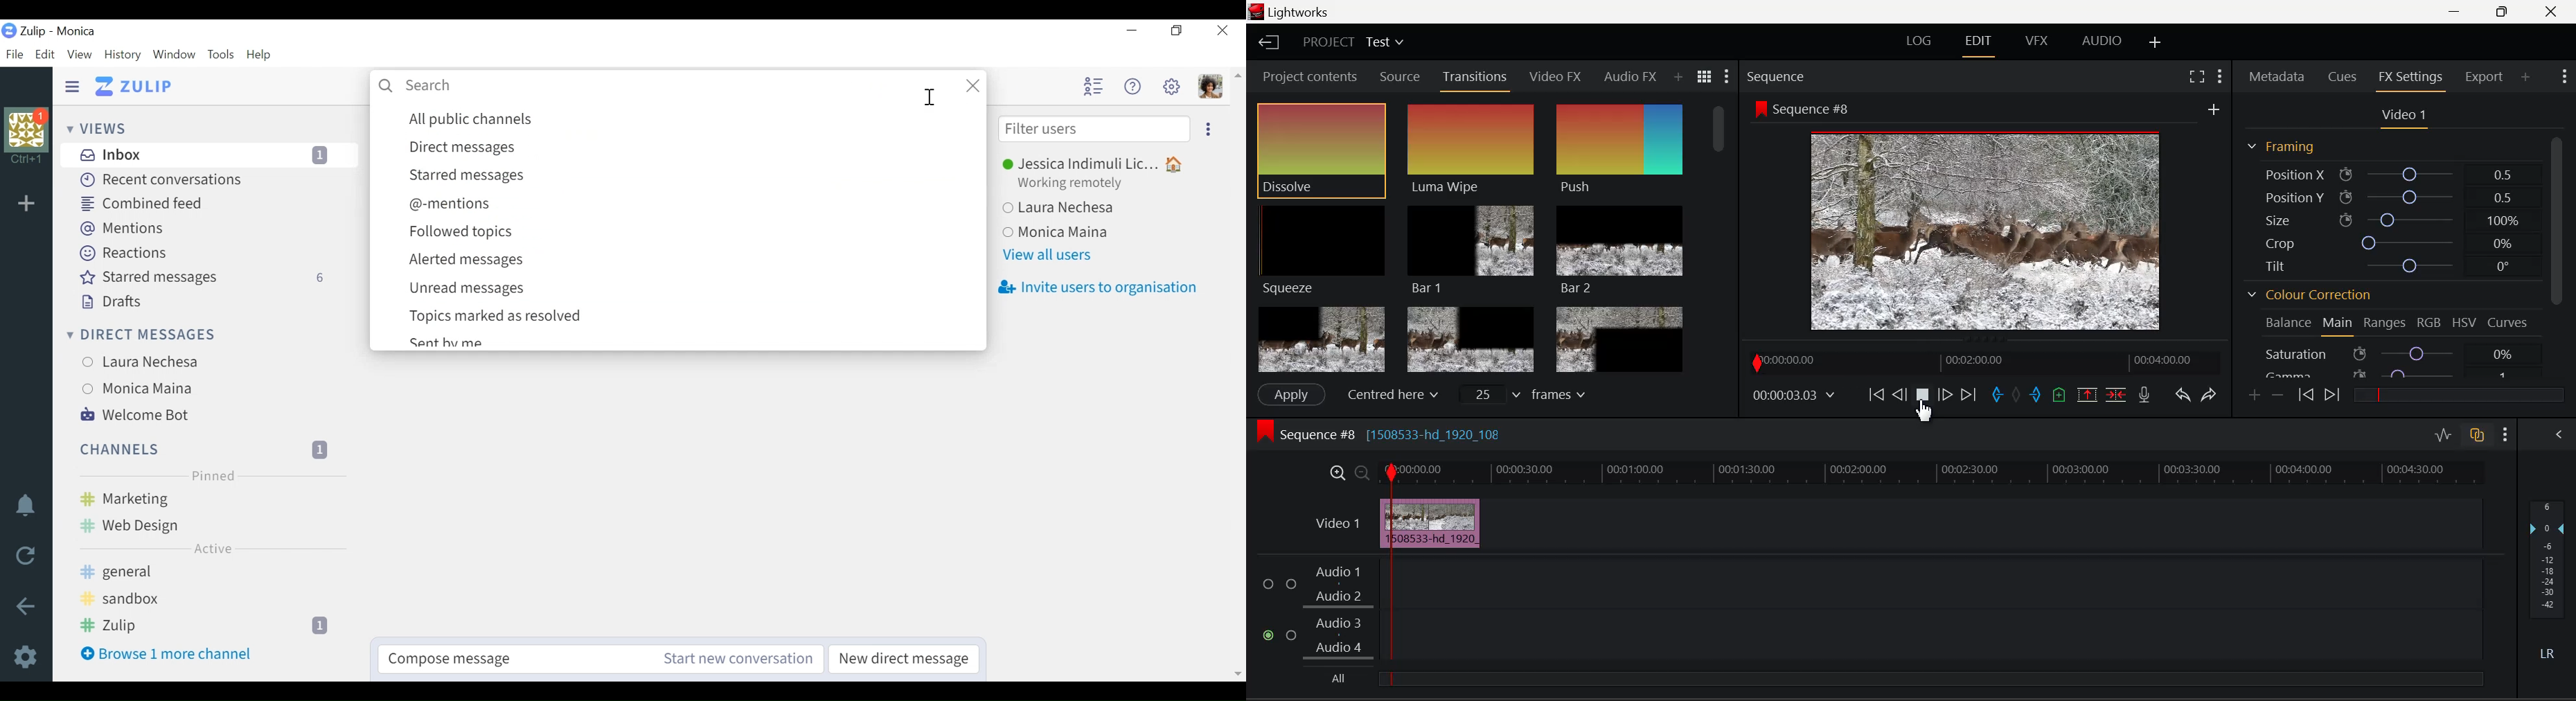  What do you see at coordinates (1270, 584) in the screenshot?
I see `Audio Input Checkbox` at bounding box center [1270, 584].